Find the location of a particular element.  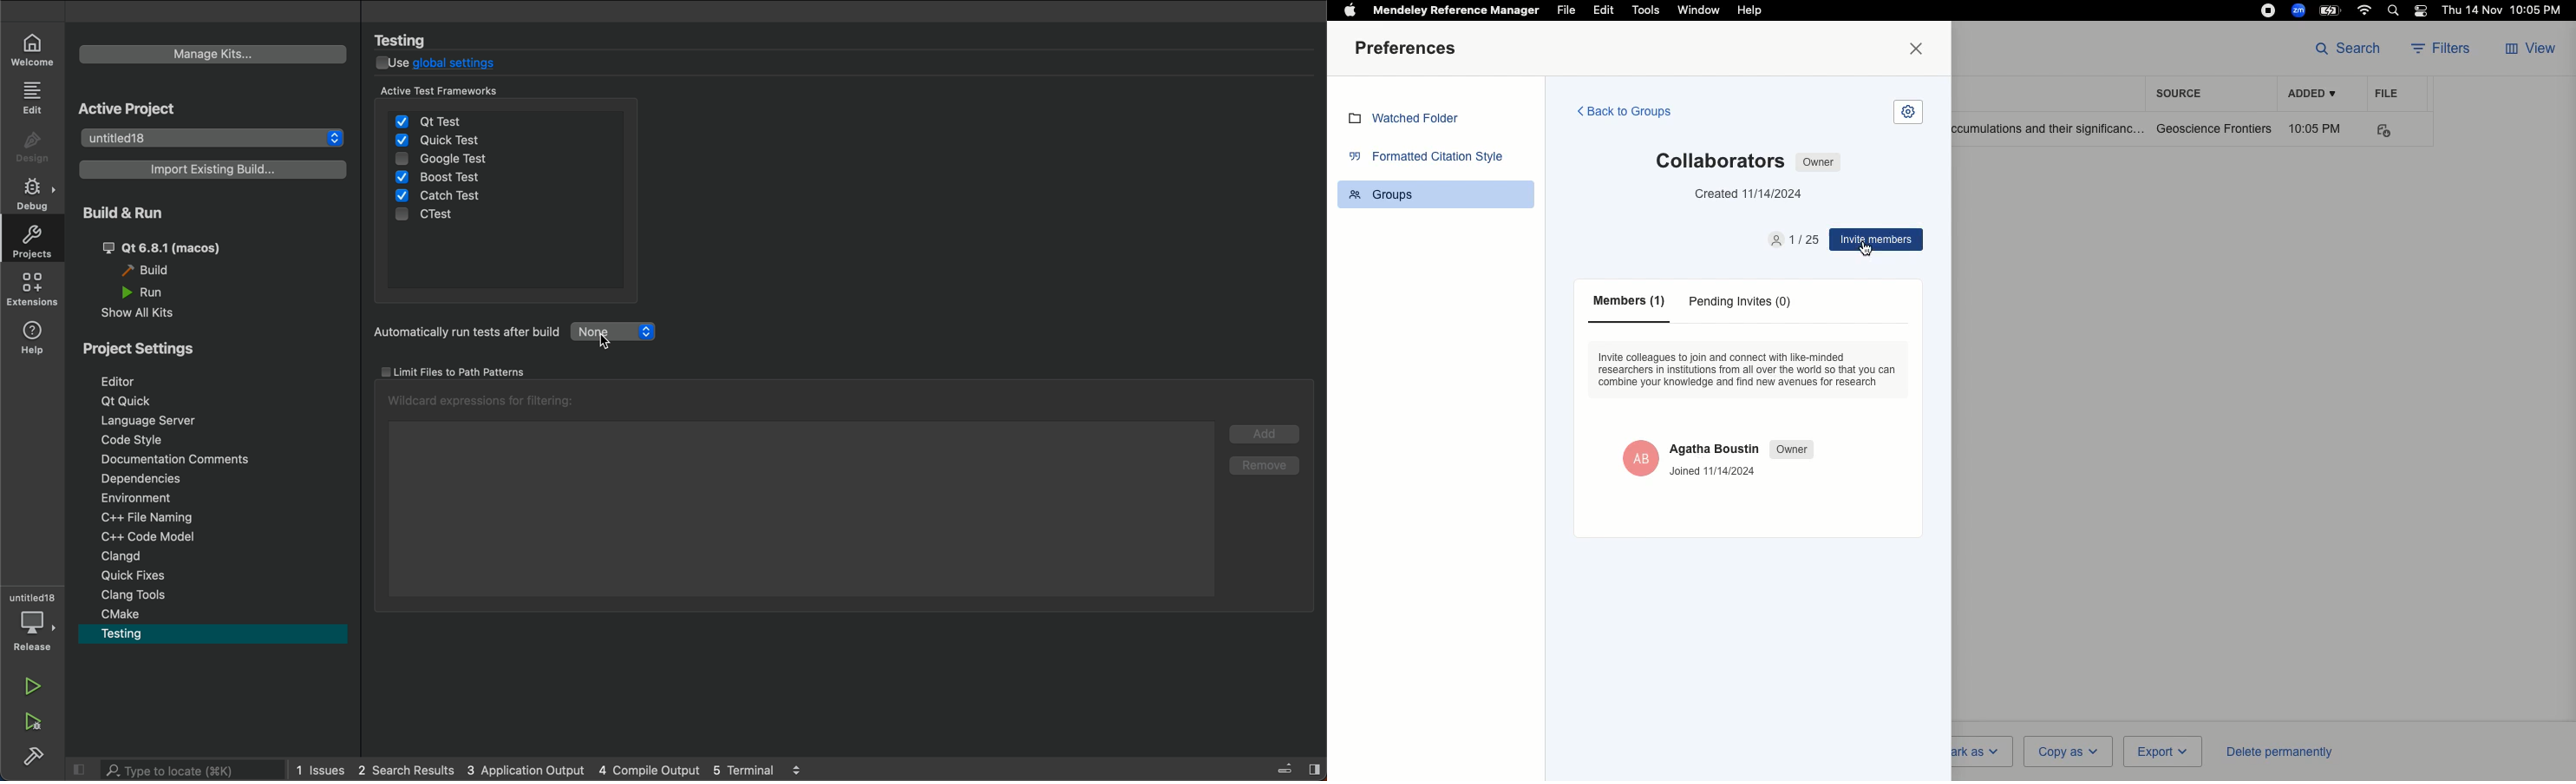

cursor is located at coordinates (1867, 251).